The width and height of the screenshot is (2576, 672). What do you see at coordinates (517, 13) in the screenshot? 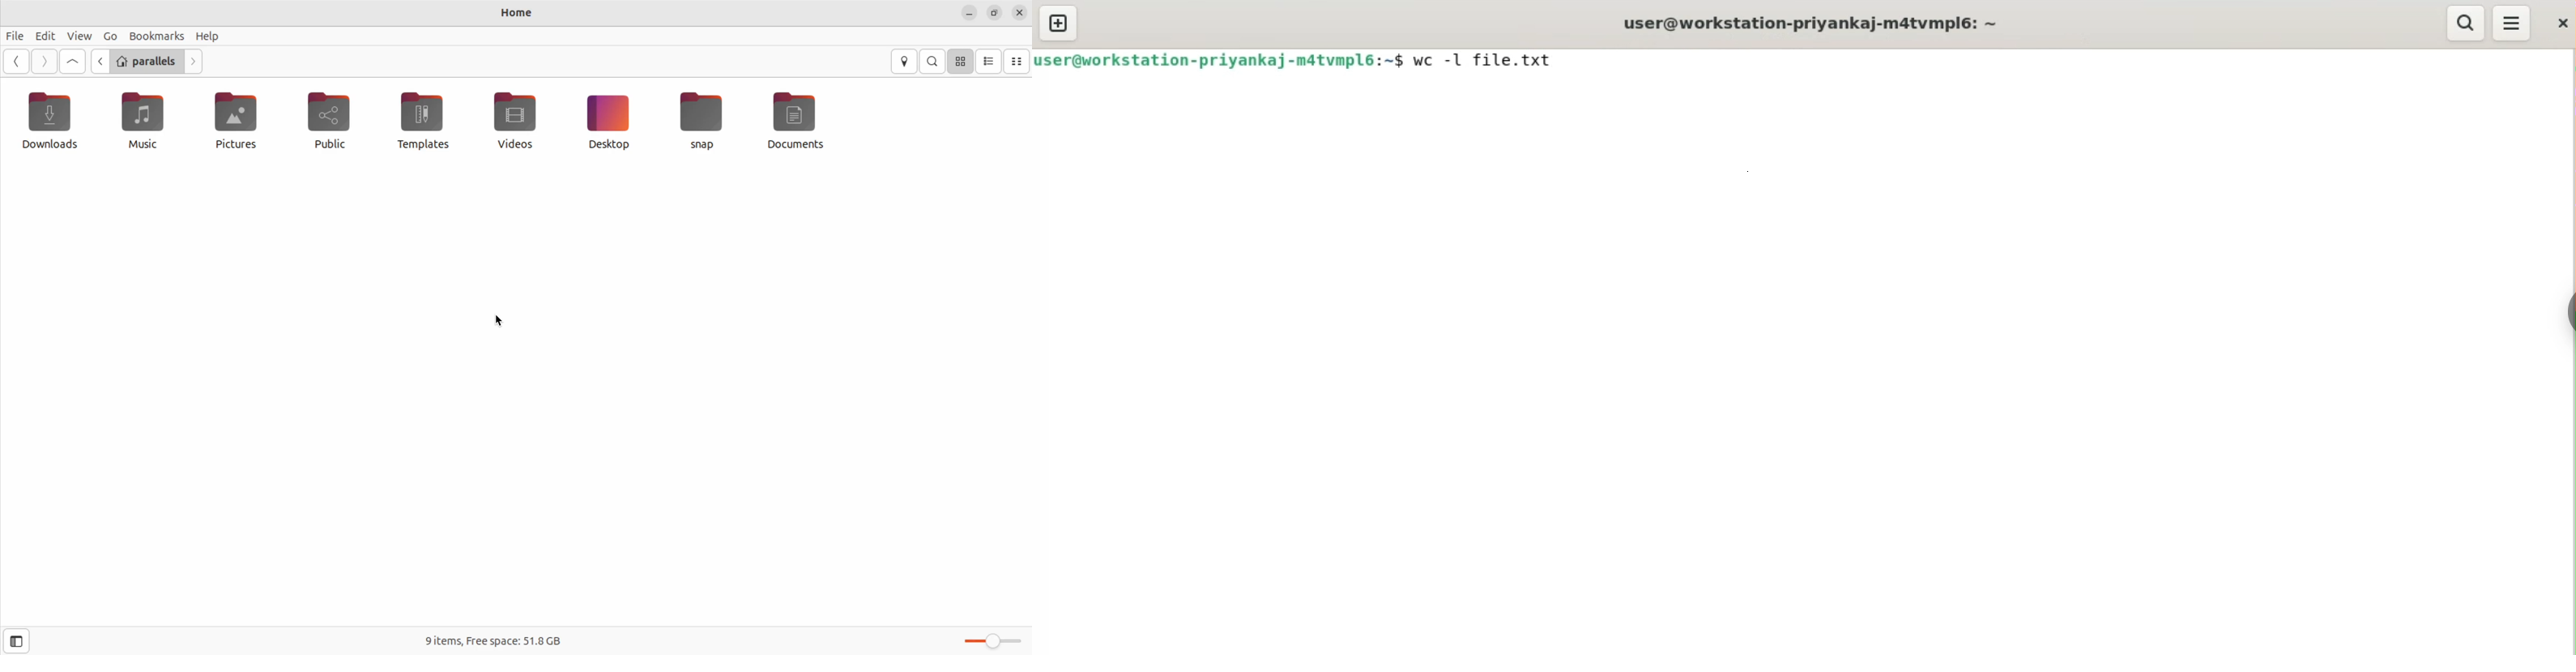
I see `Home` at bounding box center [517, 13].